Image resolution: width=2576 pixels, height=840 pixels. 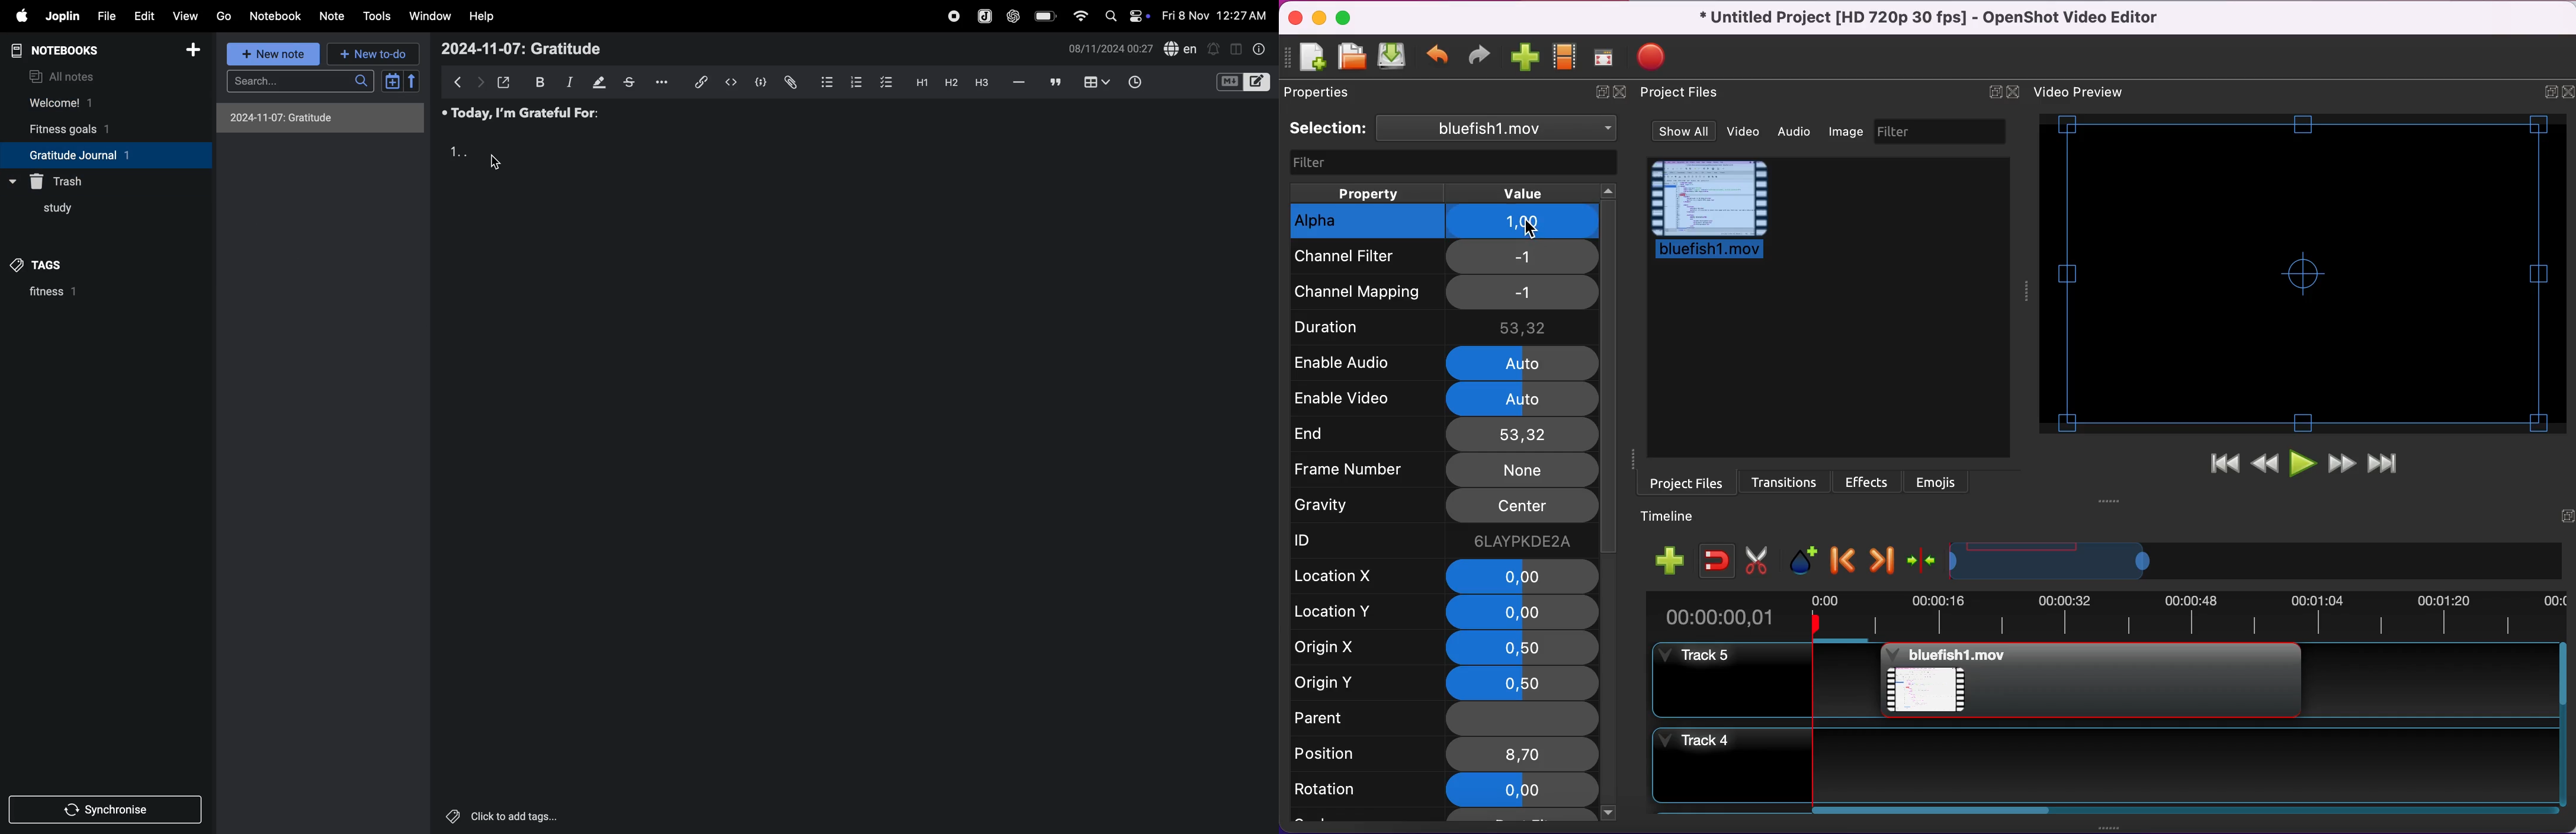 What do you see at coordinates (984, 17) in the screenshot?
I see `joplin menu` at bounding box center [984, 17].